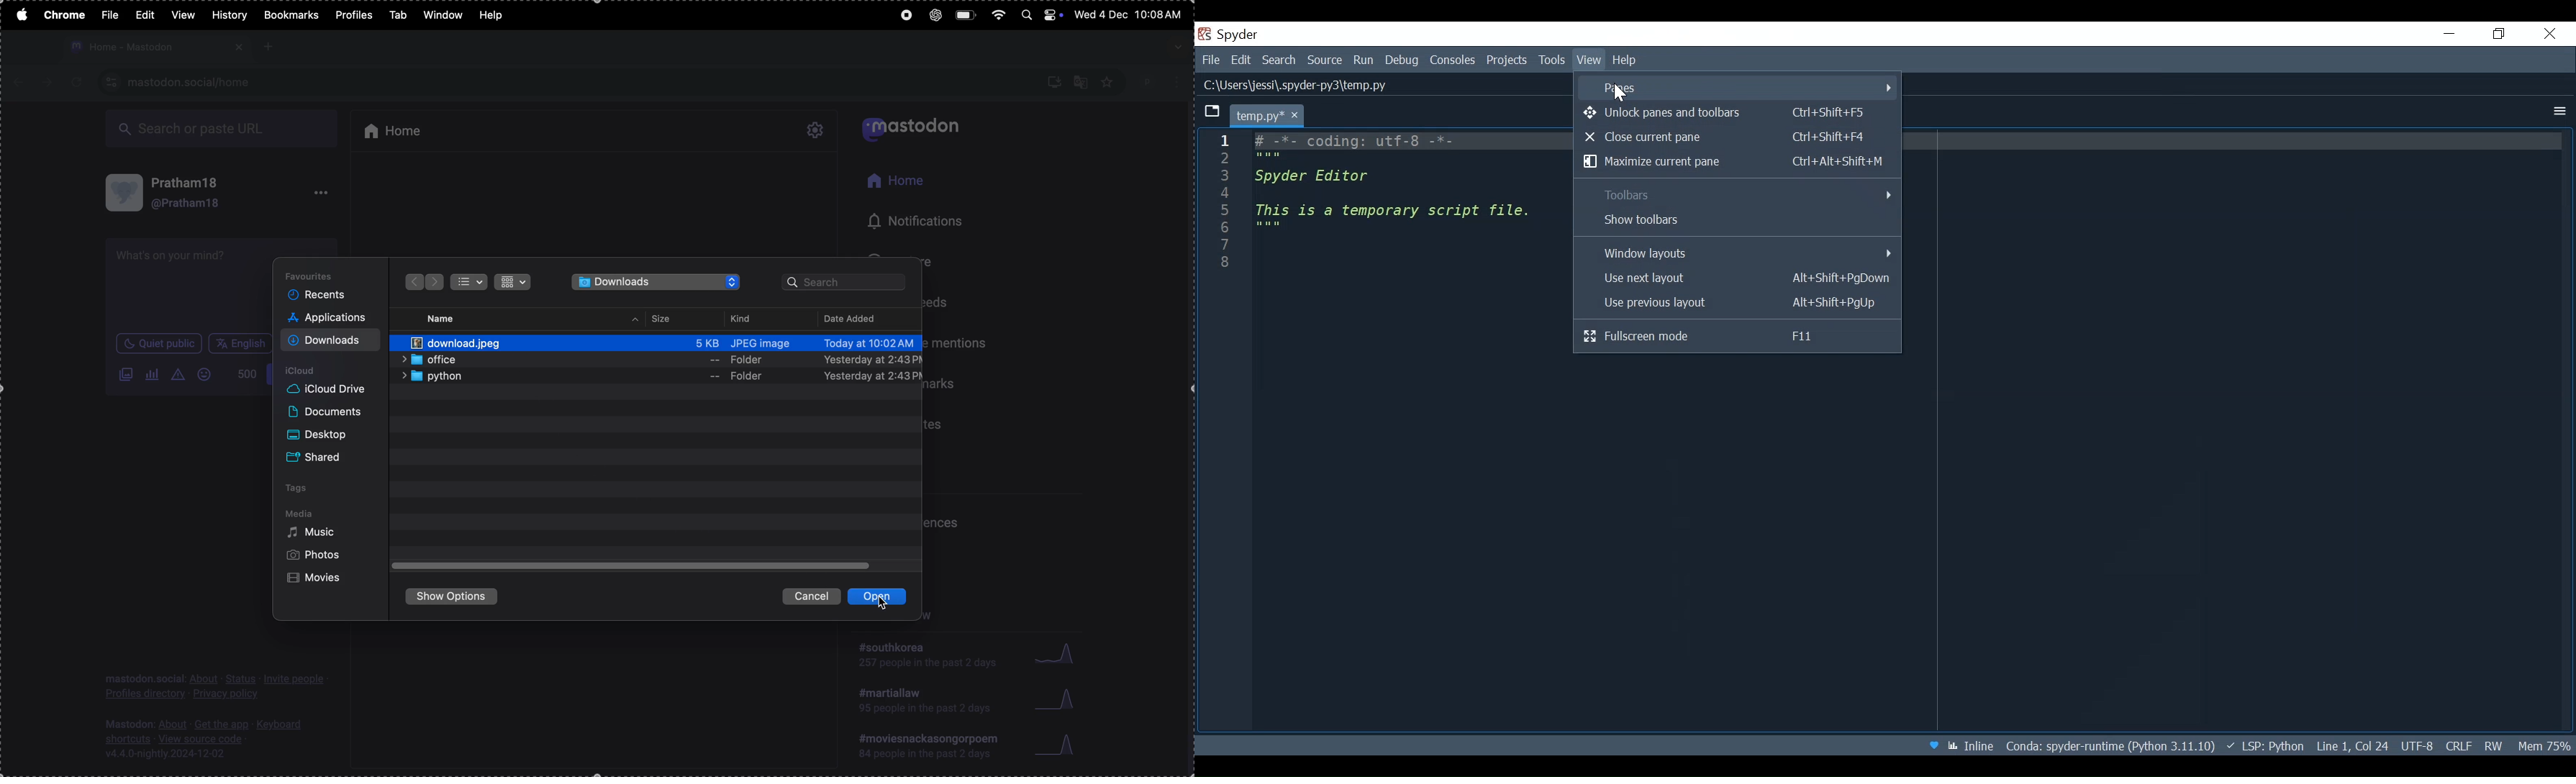 The width and height of the screenshot is (2576, 784). I want to click on Consoles, so click(1454, 60).